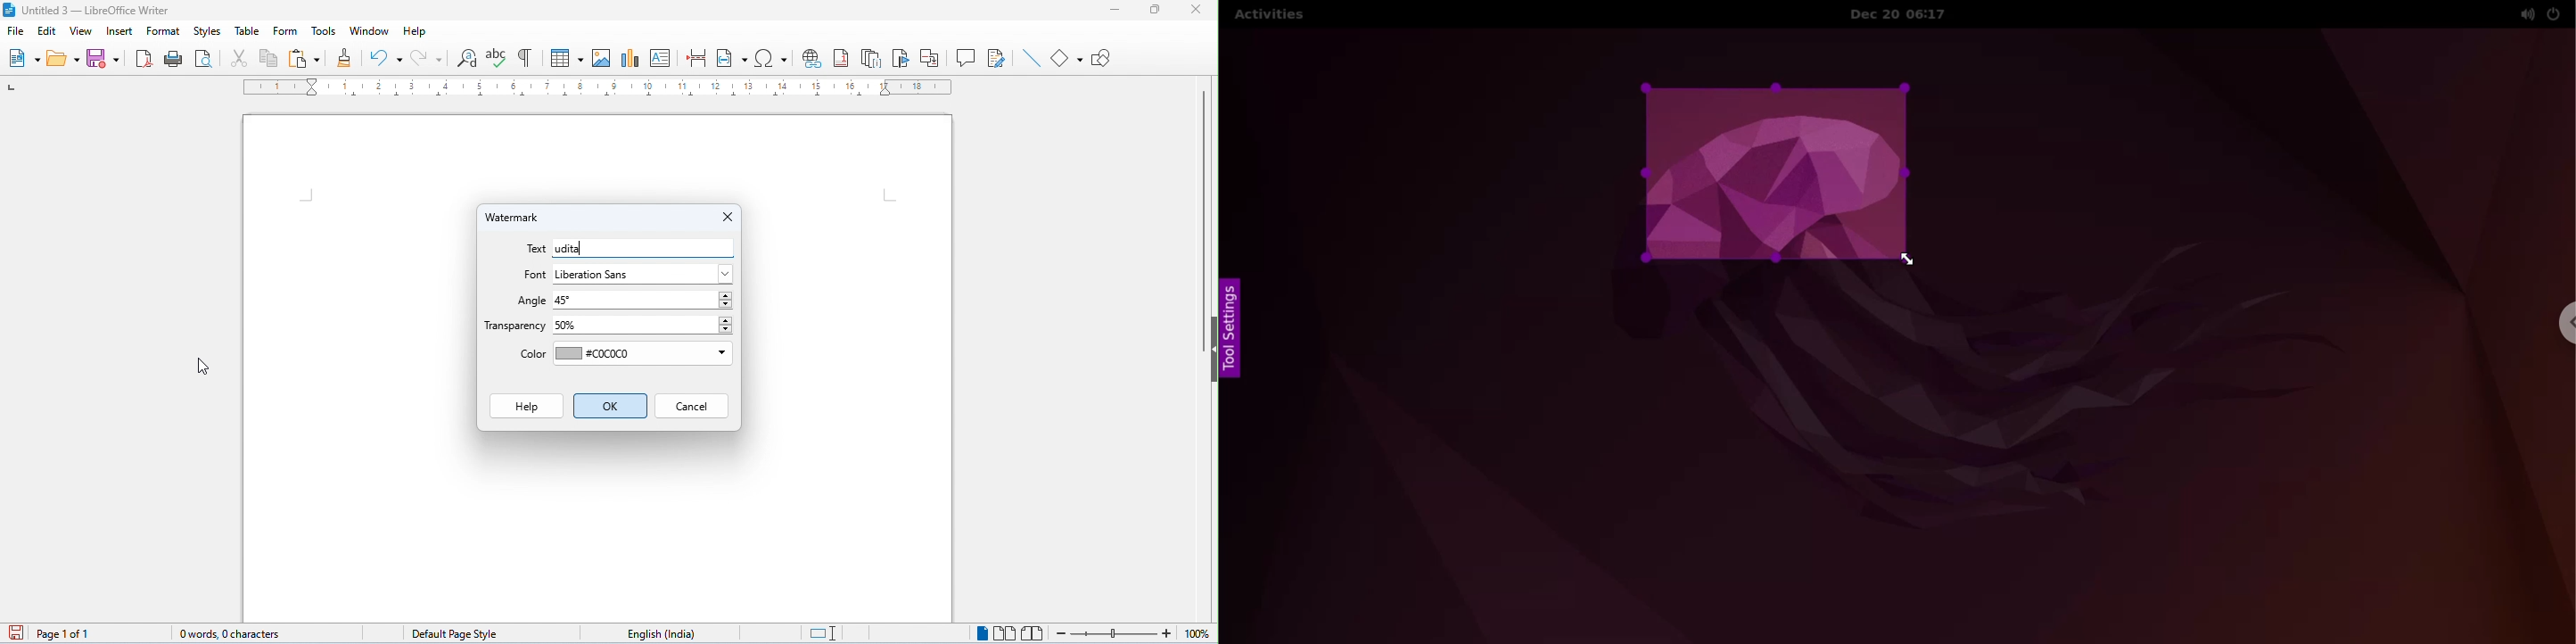 The height and width of the screenshot is (644, 2576). What do you see at coordinates (14, 632) in the screenshot?
I see `save` at bounding box center [14, 632].